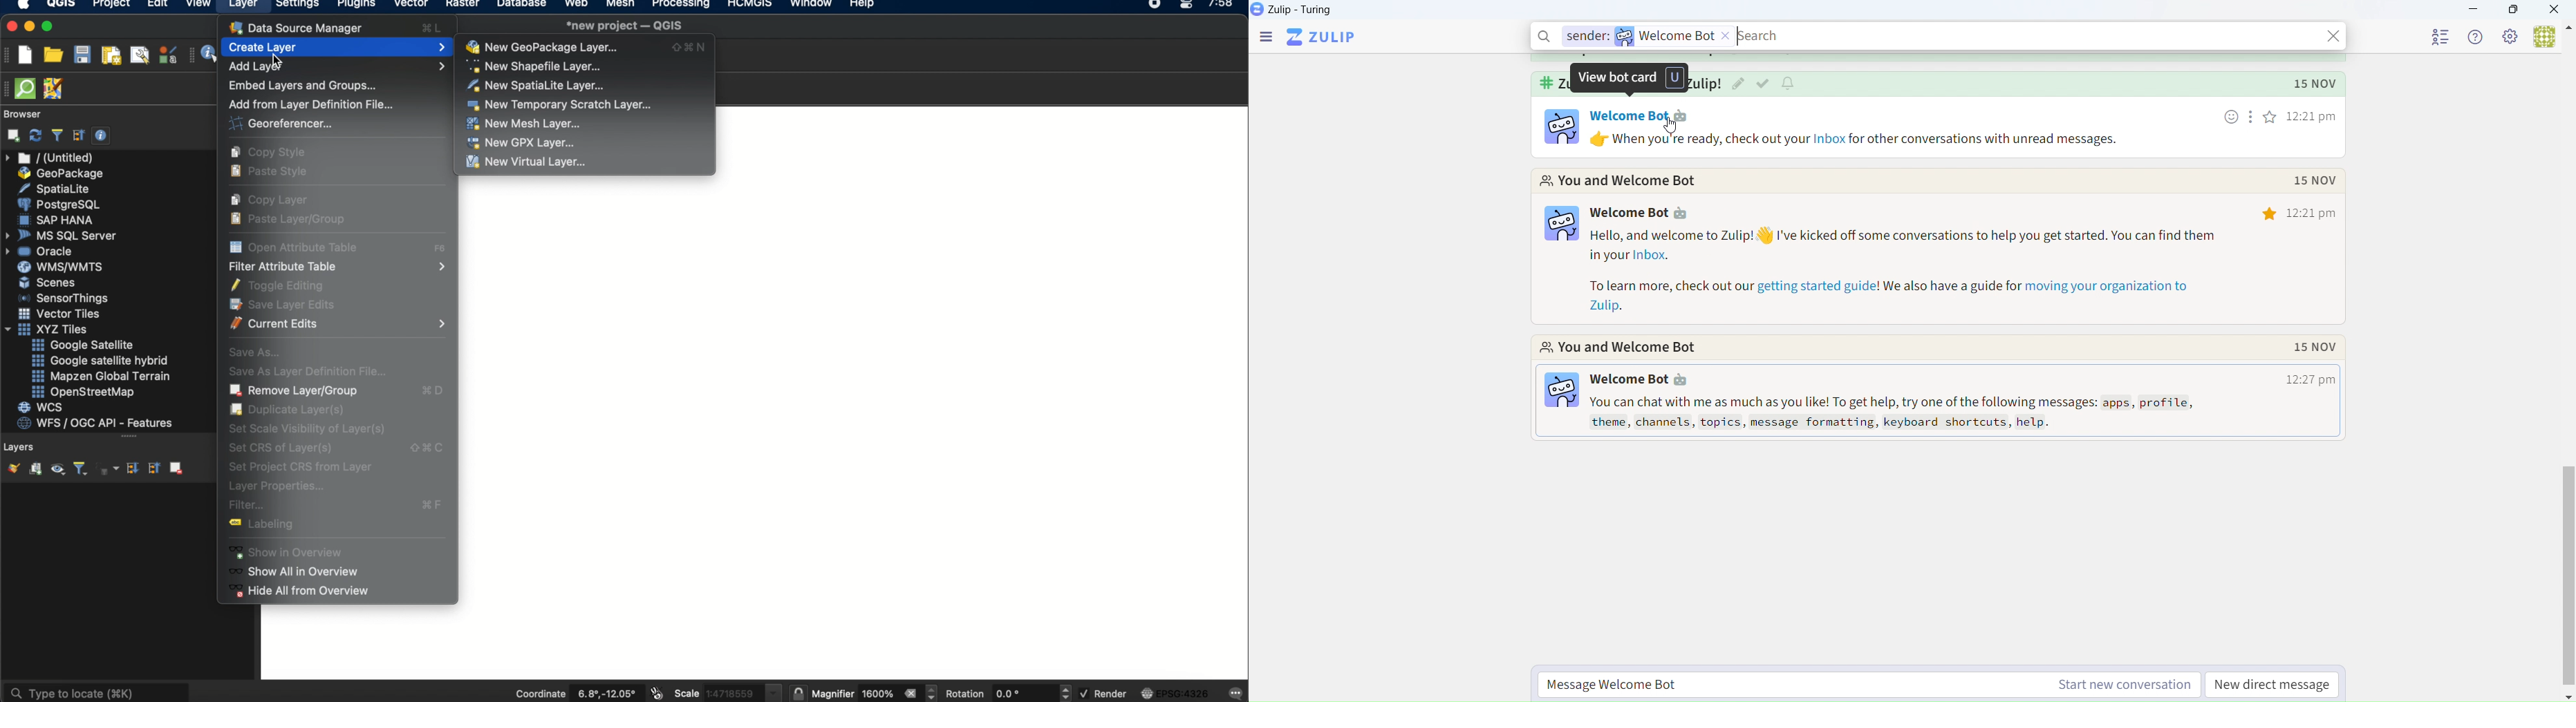 The image size is (2576, 728). What do you see at coordinates (300, 590) in the screenshot?
I see `hide all from overview` at bounding box center [300, 590].